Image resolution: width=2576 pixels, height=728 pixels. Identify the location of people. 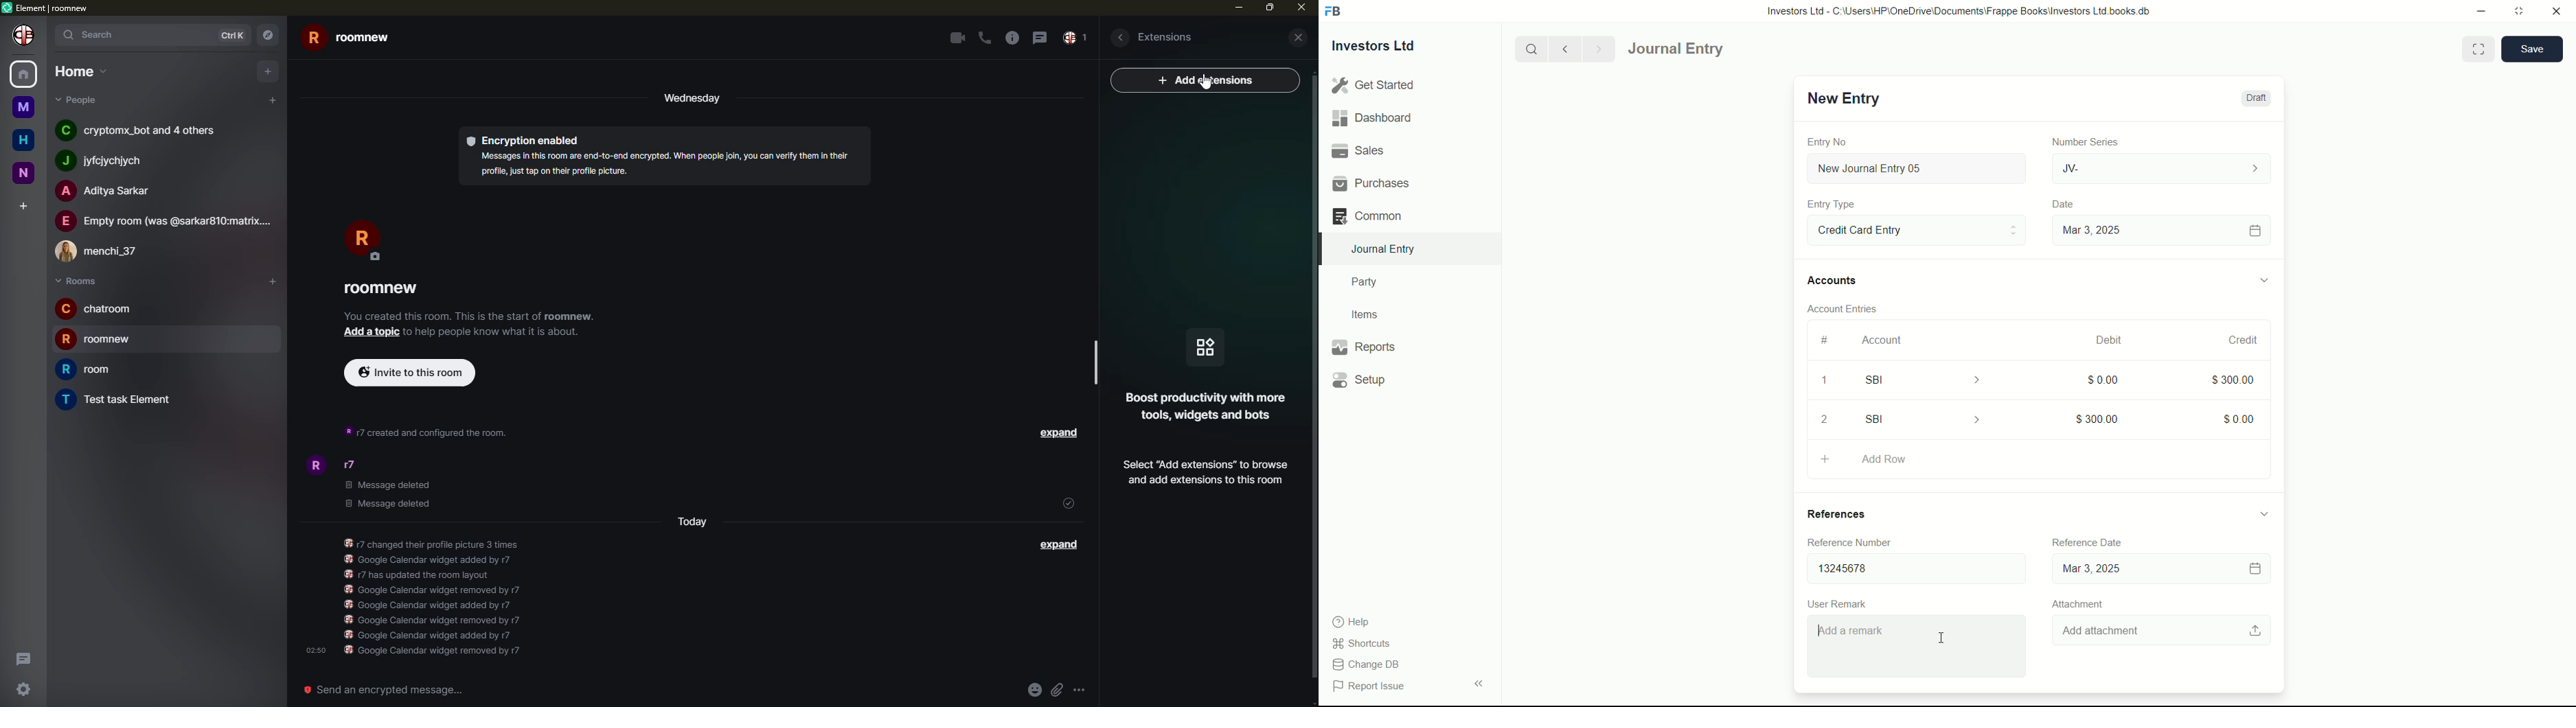
(103, 251).